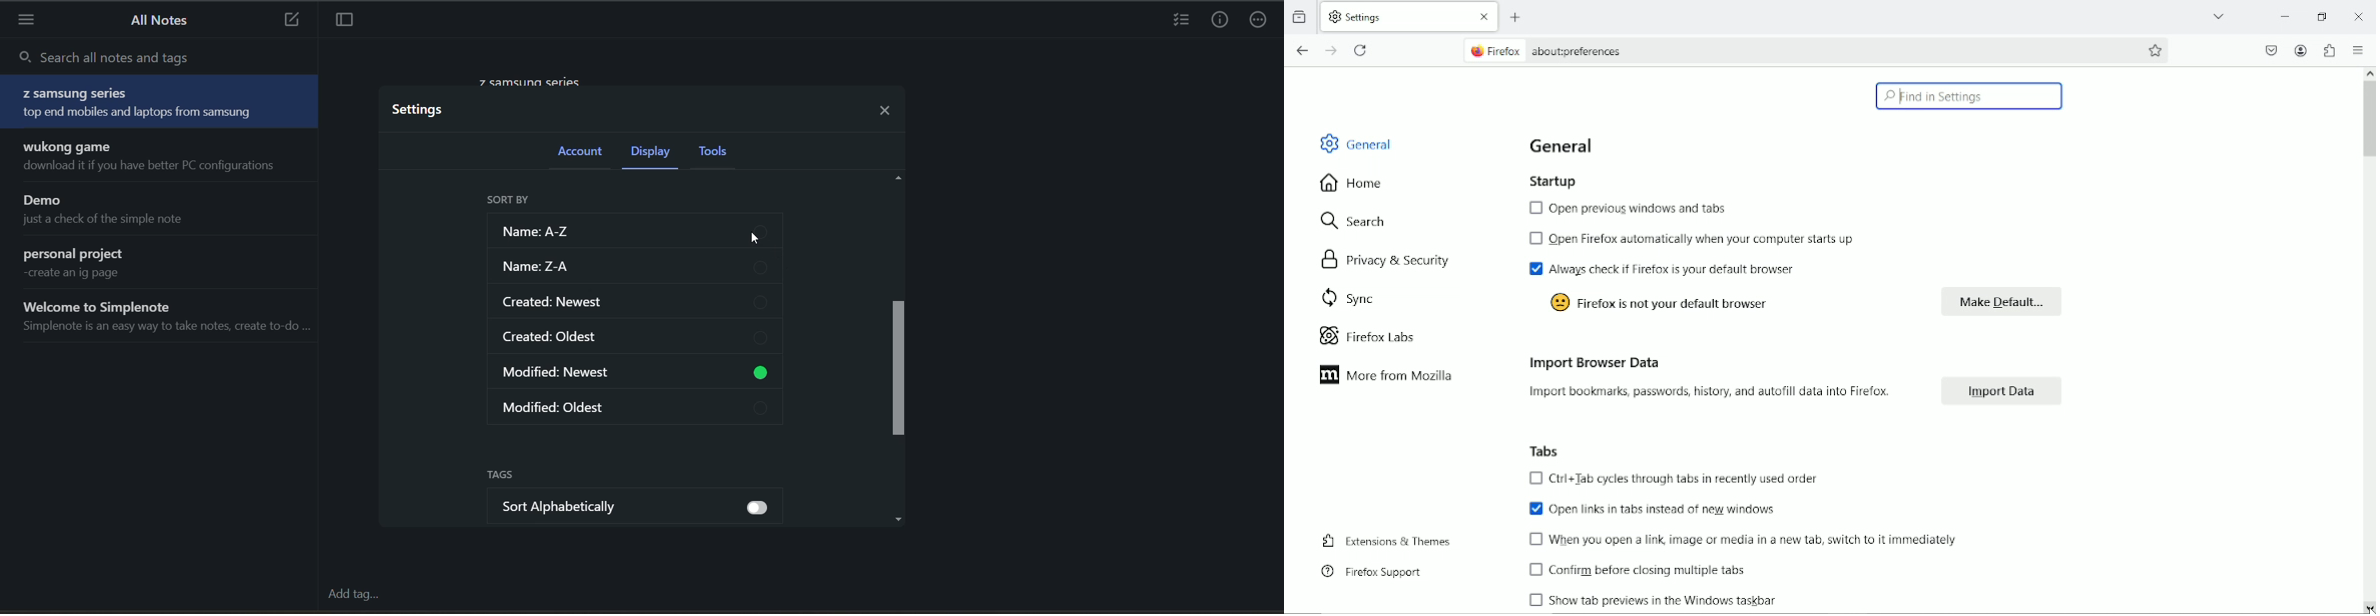 The image size is (2380, 616). Describe the element at coordinates (1303, 48) in the screenshot. I see `go back` at that location.